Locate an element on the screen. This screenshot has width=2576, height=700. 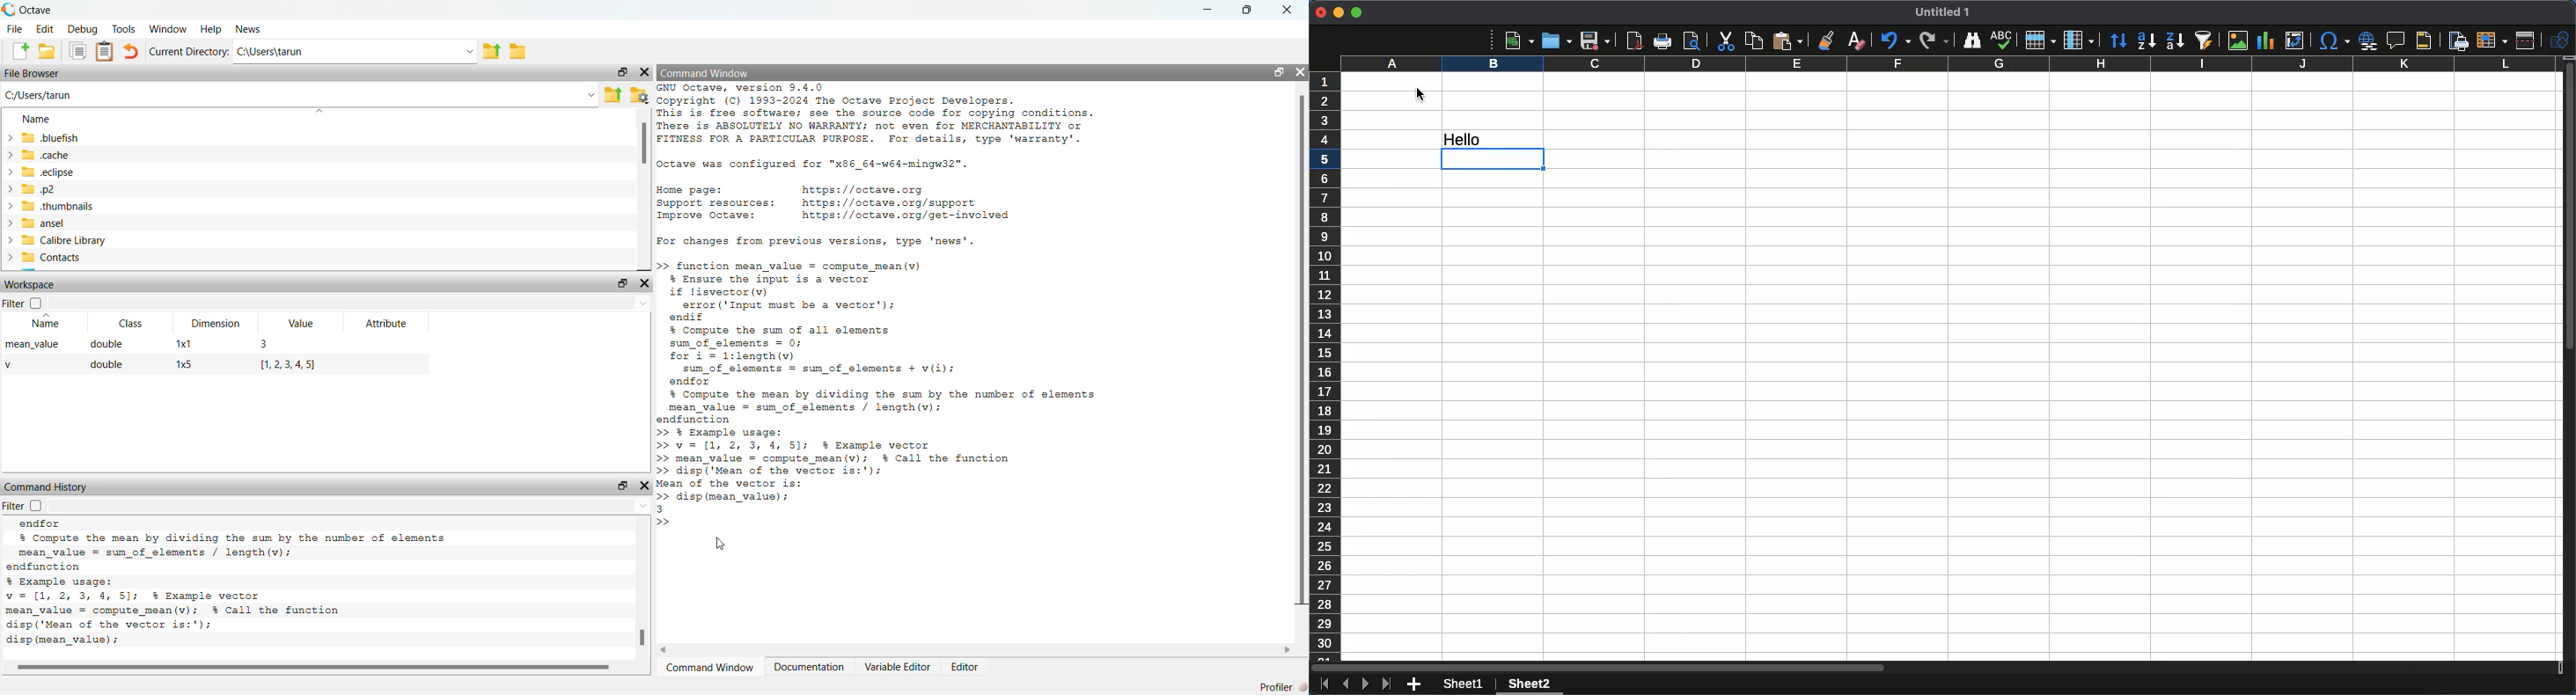
Freeze rows and columns is located at coordinates (2492, 39).